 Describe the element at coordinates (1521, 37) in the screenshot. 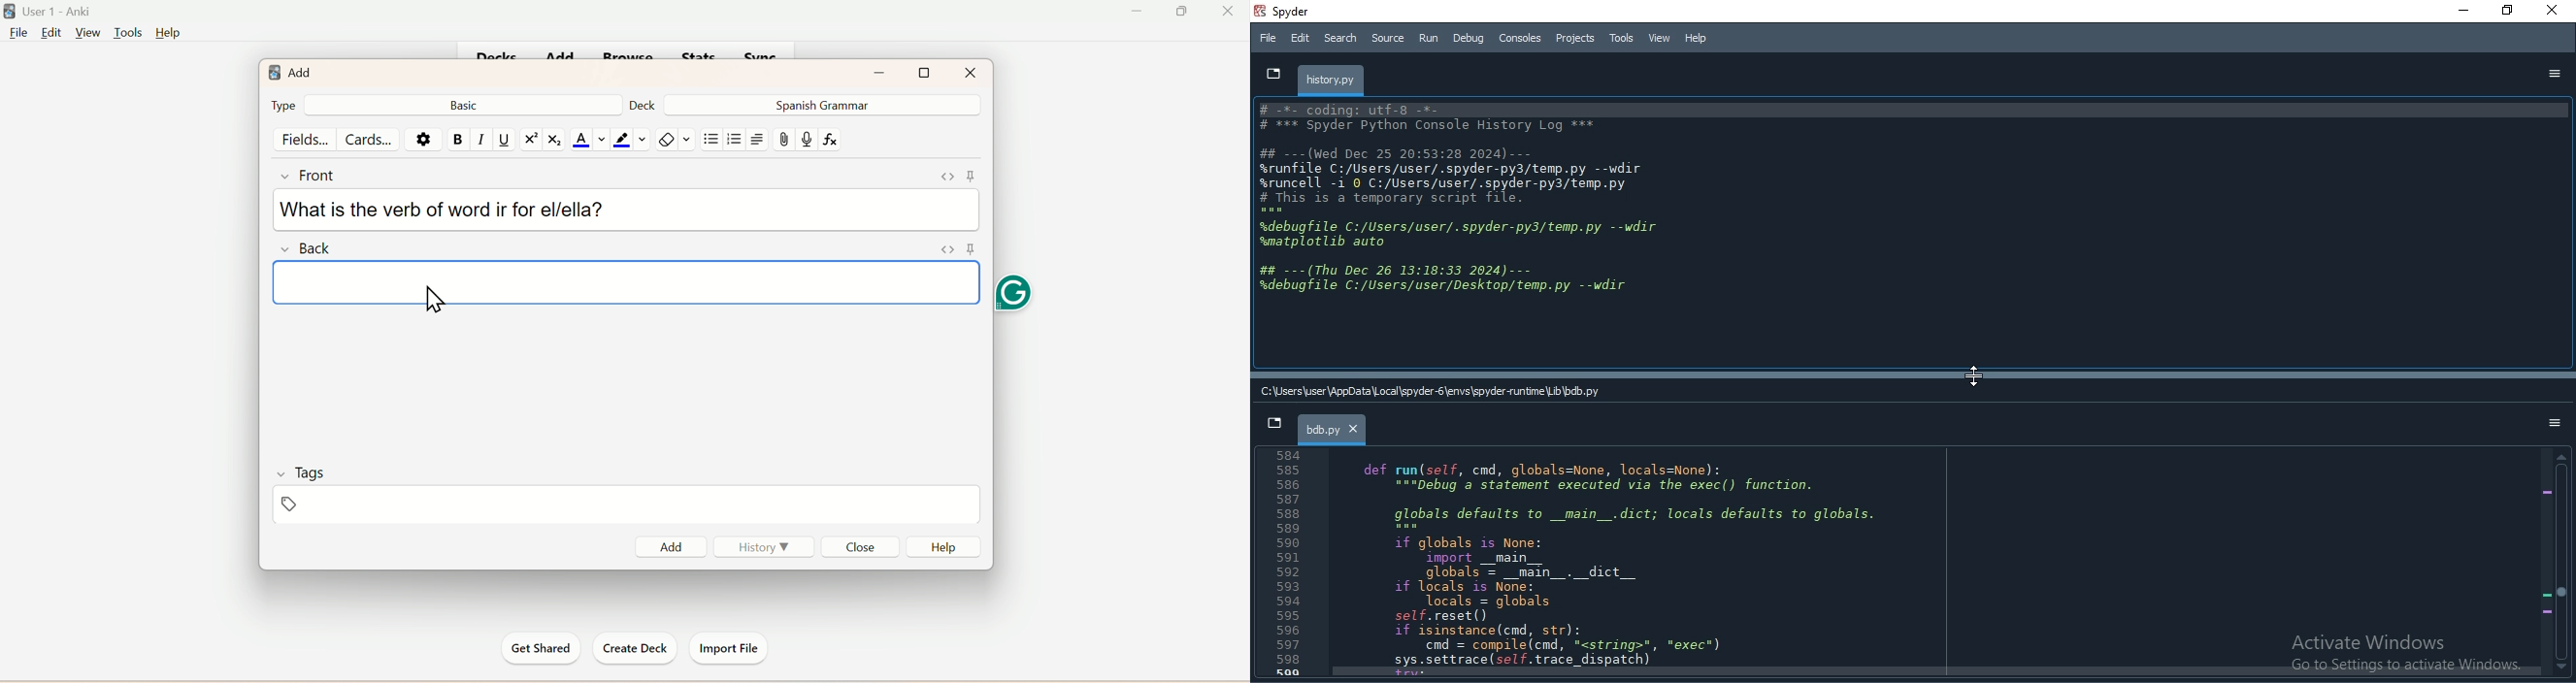

I see `Consoles` at that location.